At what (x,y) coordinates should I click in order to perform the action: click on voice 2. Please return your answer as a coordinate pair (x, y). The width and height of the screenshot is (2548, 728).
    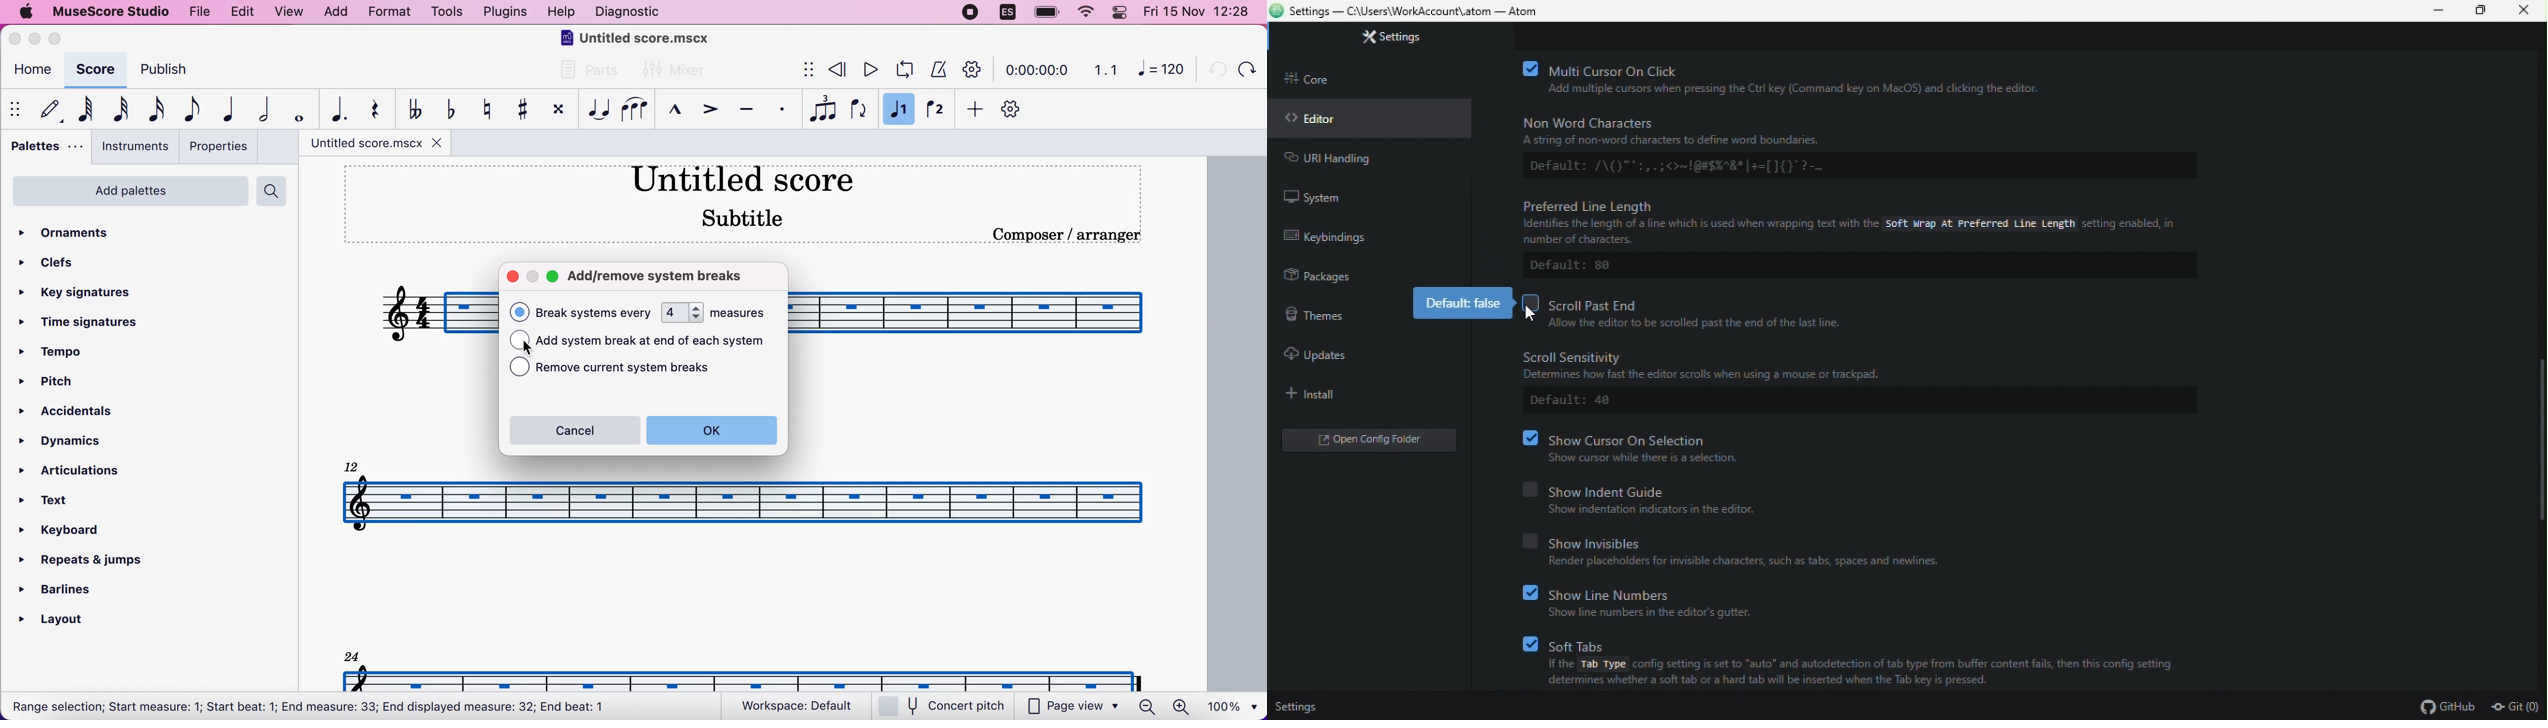
    Looking at the image, I should click on (936, 110).